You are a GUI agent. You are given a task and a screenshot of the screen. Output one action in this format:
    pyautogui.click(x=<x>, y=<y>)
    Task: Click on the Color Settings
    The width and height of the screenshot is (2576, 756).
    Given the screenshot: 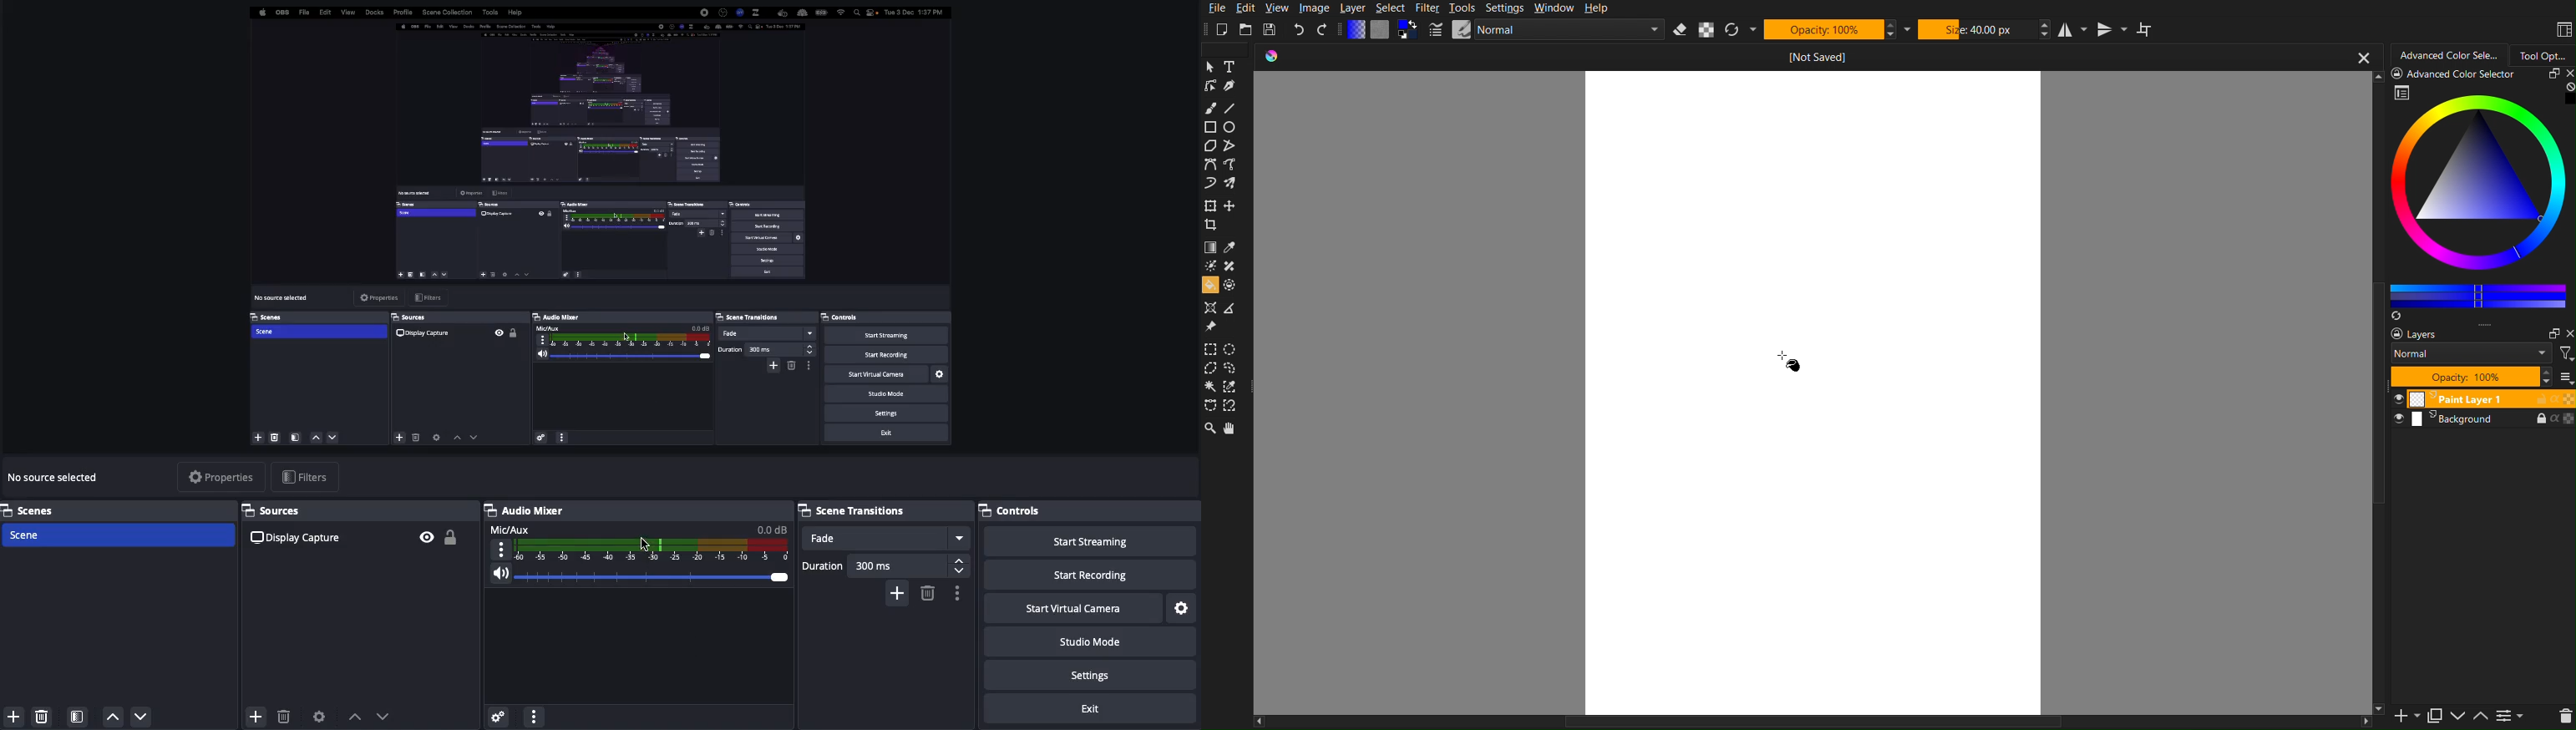 What is the action you would take?
    pyautogui.click(x=1383, y=30)
    